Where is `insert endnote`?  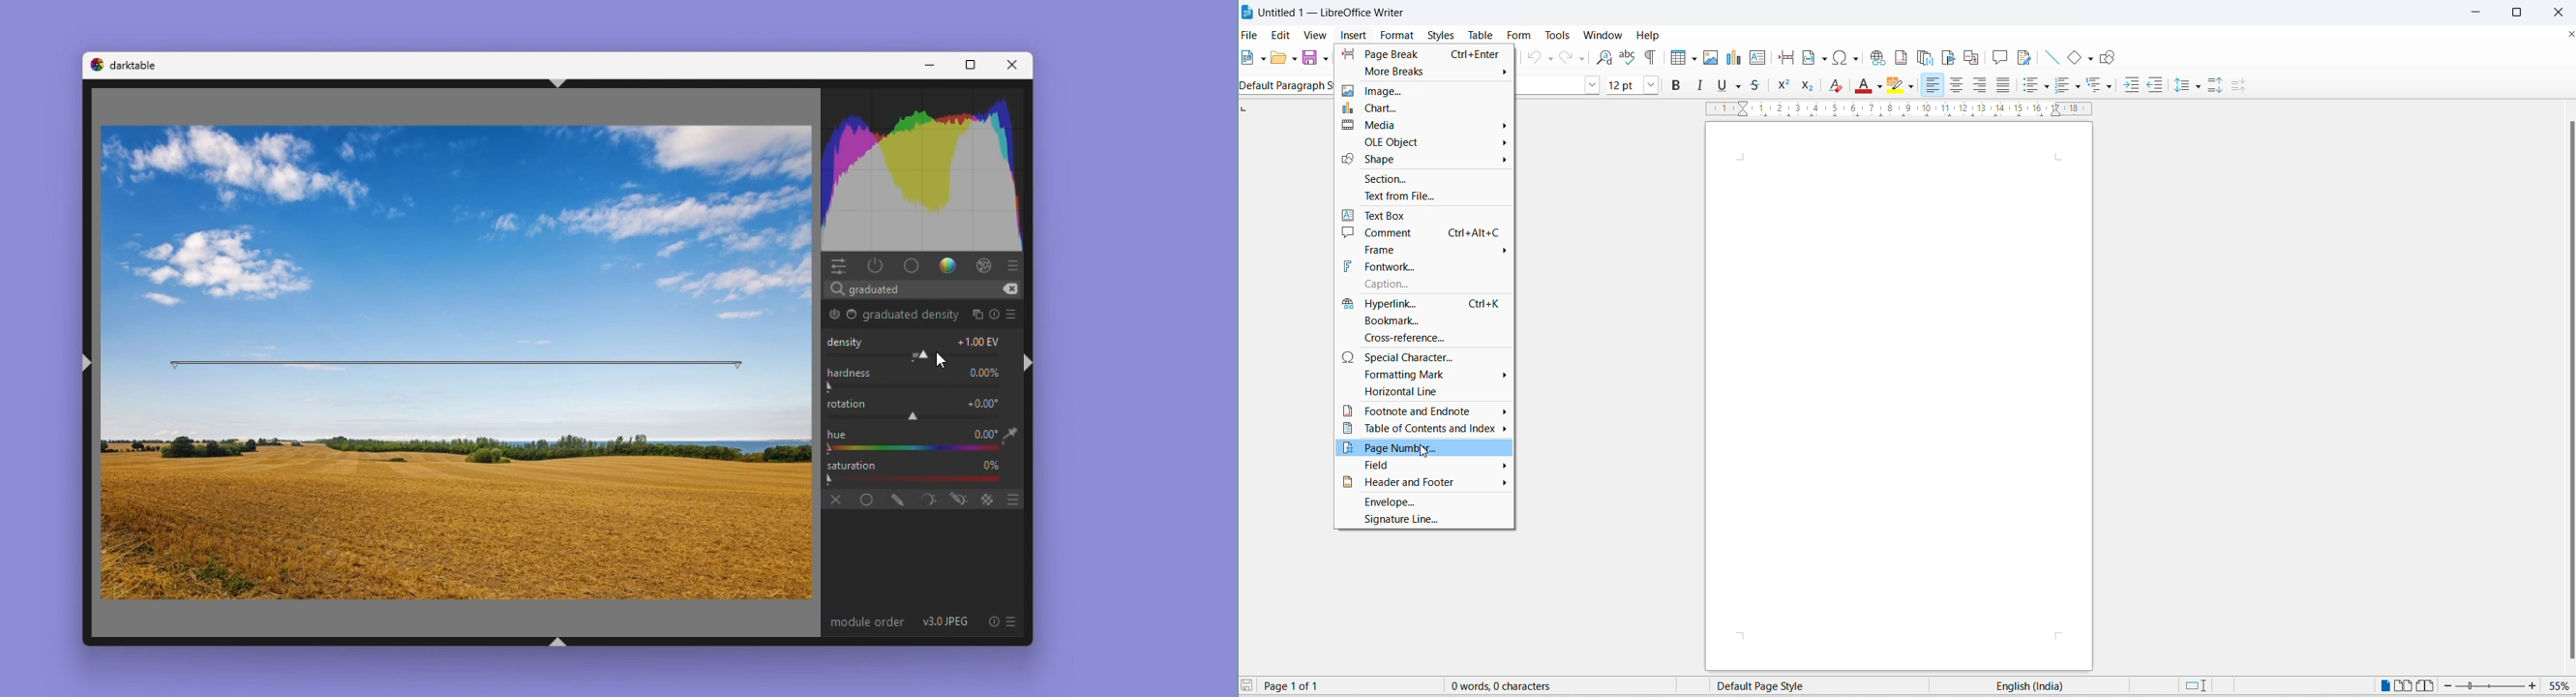 insert endnote is located at coordinates (1925, 58).